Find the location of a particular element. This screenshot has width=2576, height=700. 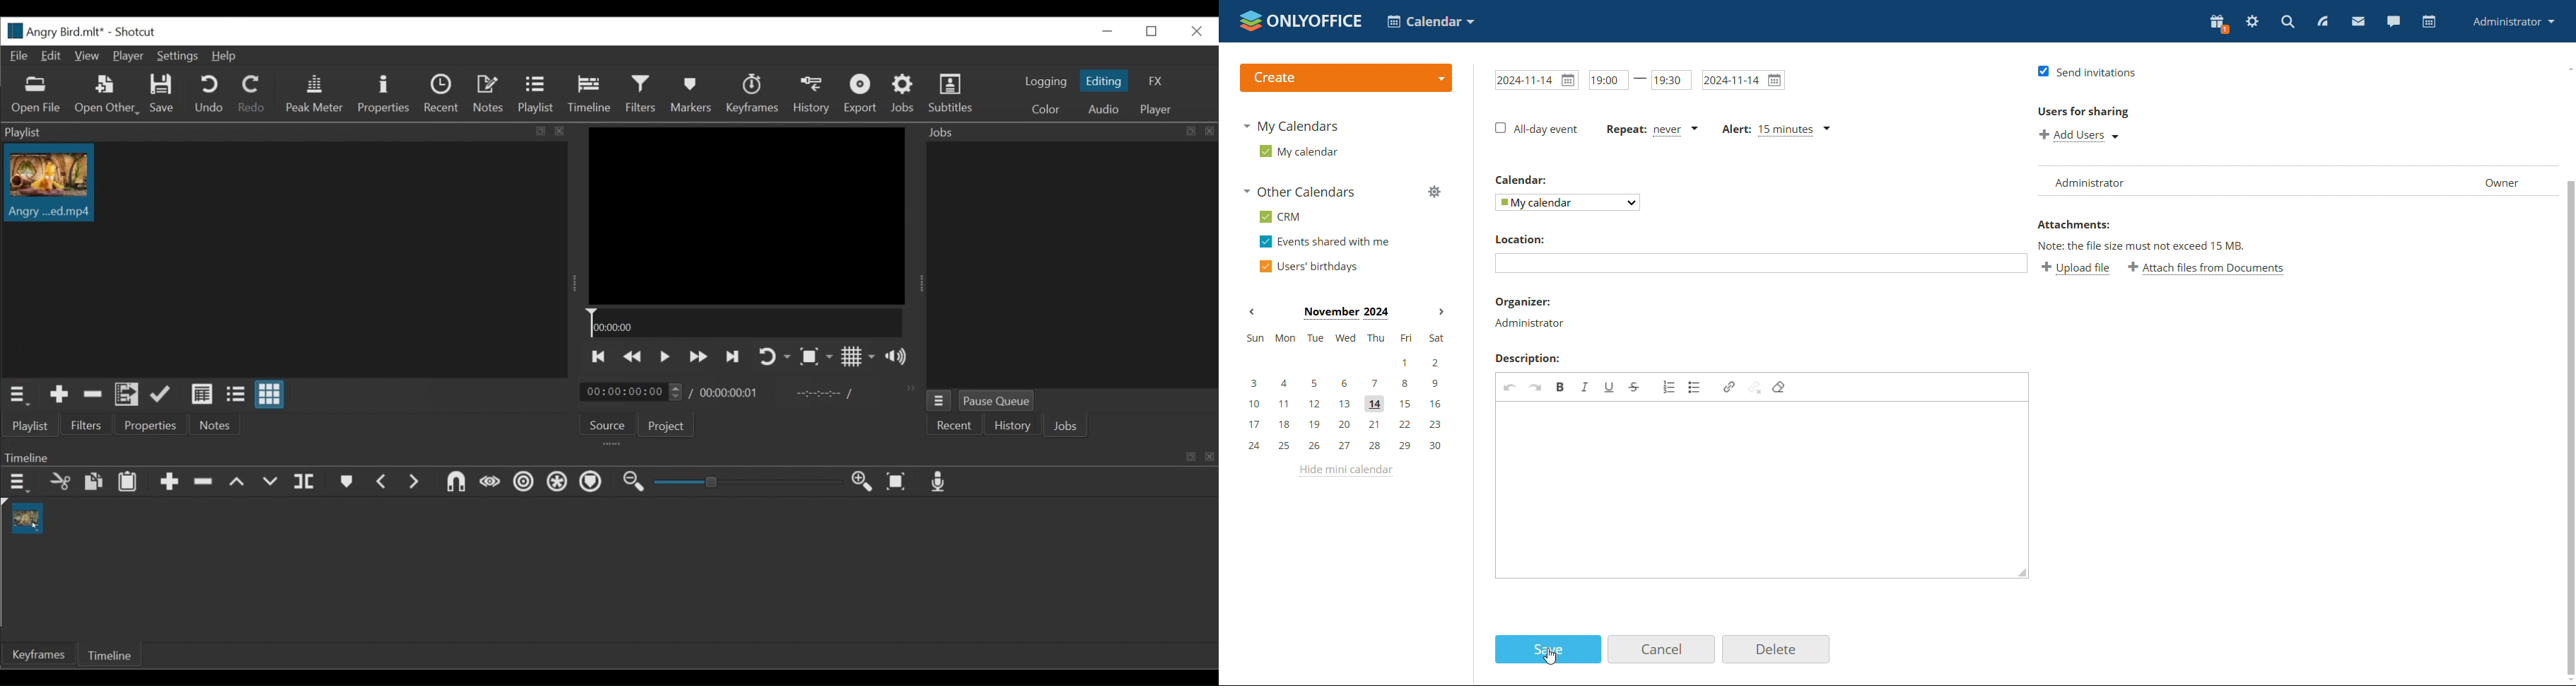

text is located at coordinates (2144, 247).